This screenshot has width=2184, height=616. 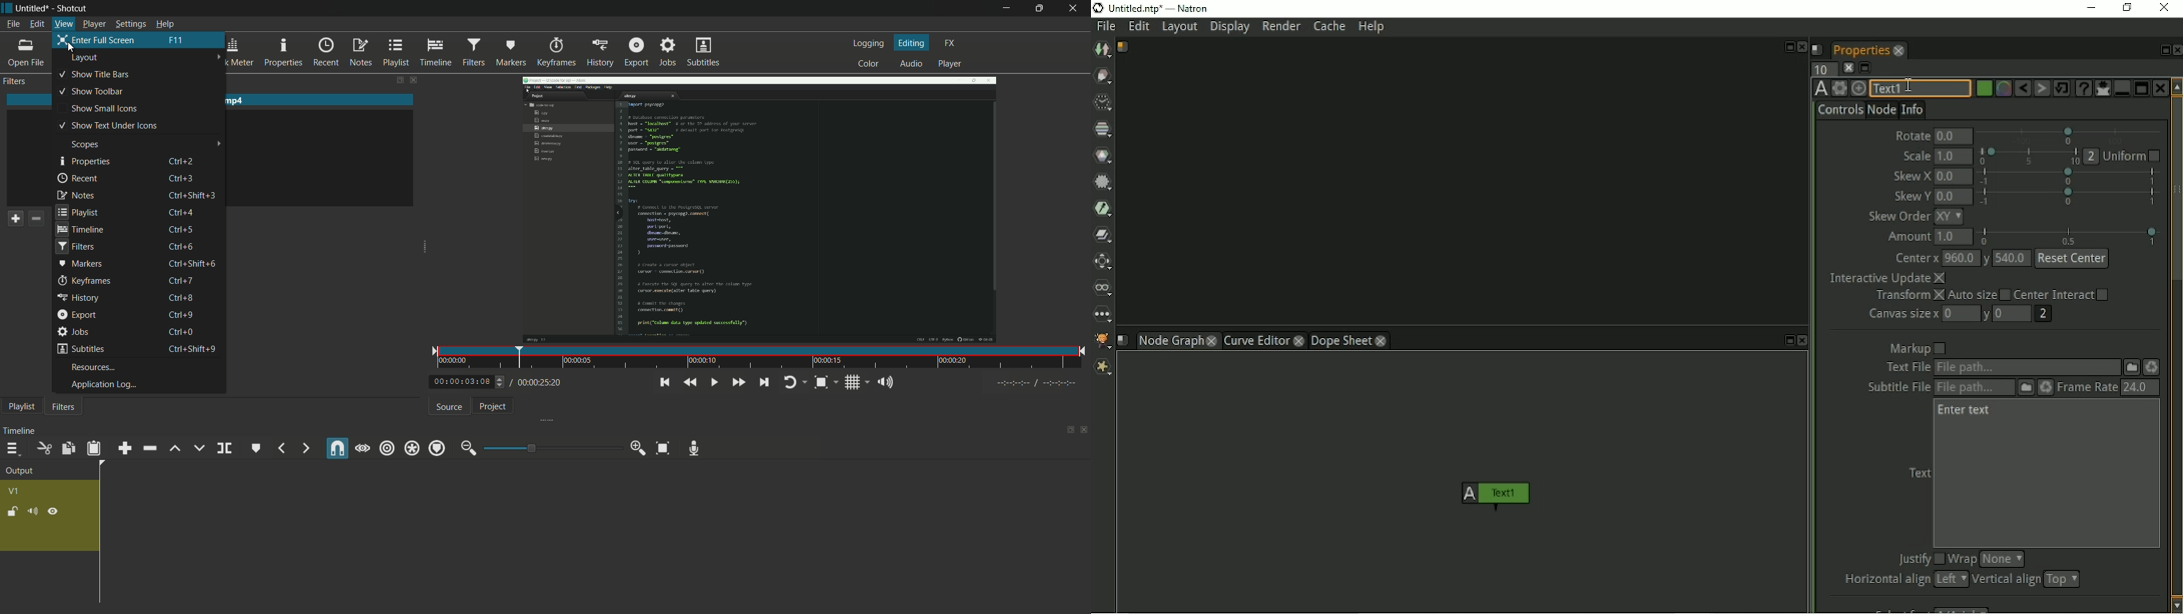 What do you see at coordinates (185, 247) in the screenshot?
I see `Ctrl+6` at bounding box center [185, 247].